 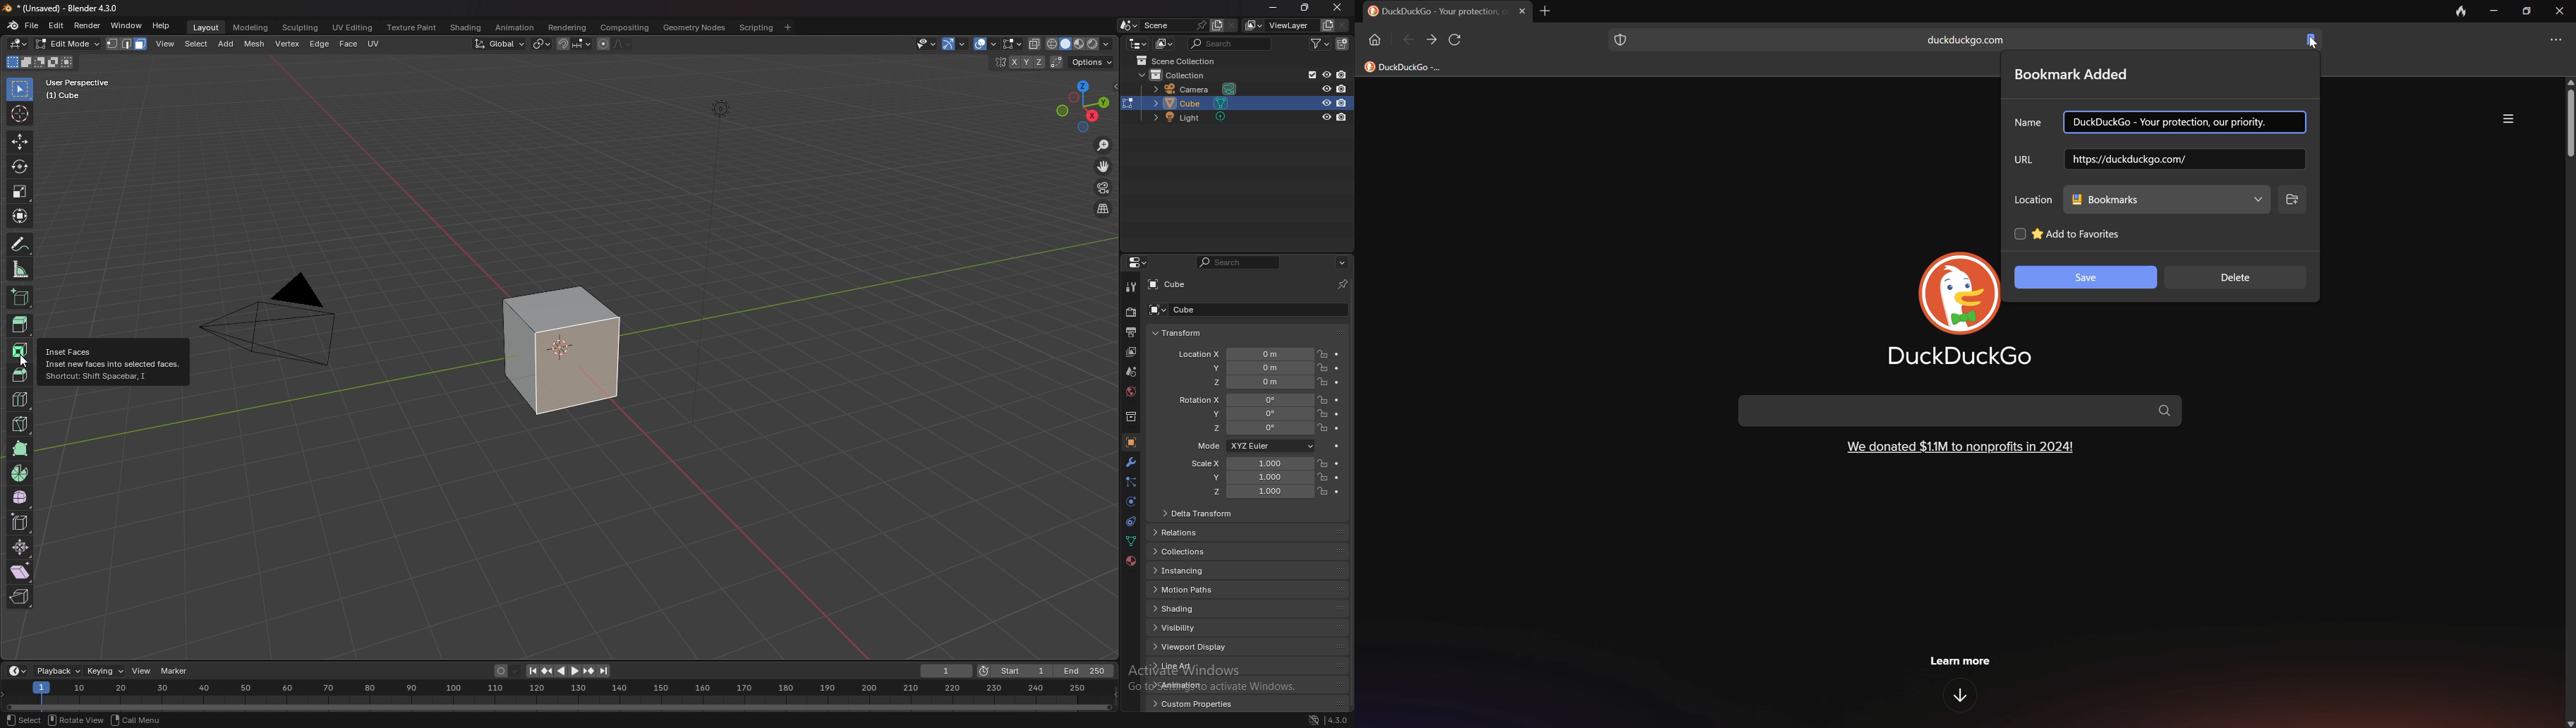 What do you see at coordinates (1322, 463) in the screenshot?
I see `lock` at bounding box center [1322, 463].